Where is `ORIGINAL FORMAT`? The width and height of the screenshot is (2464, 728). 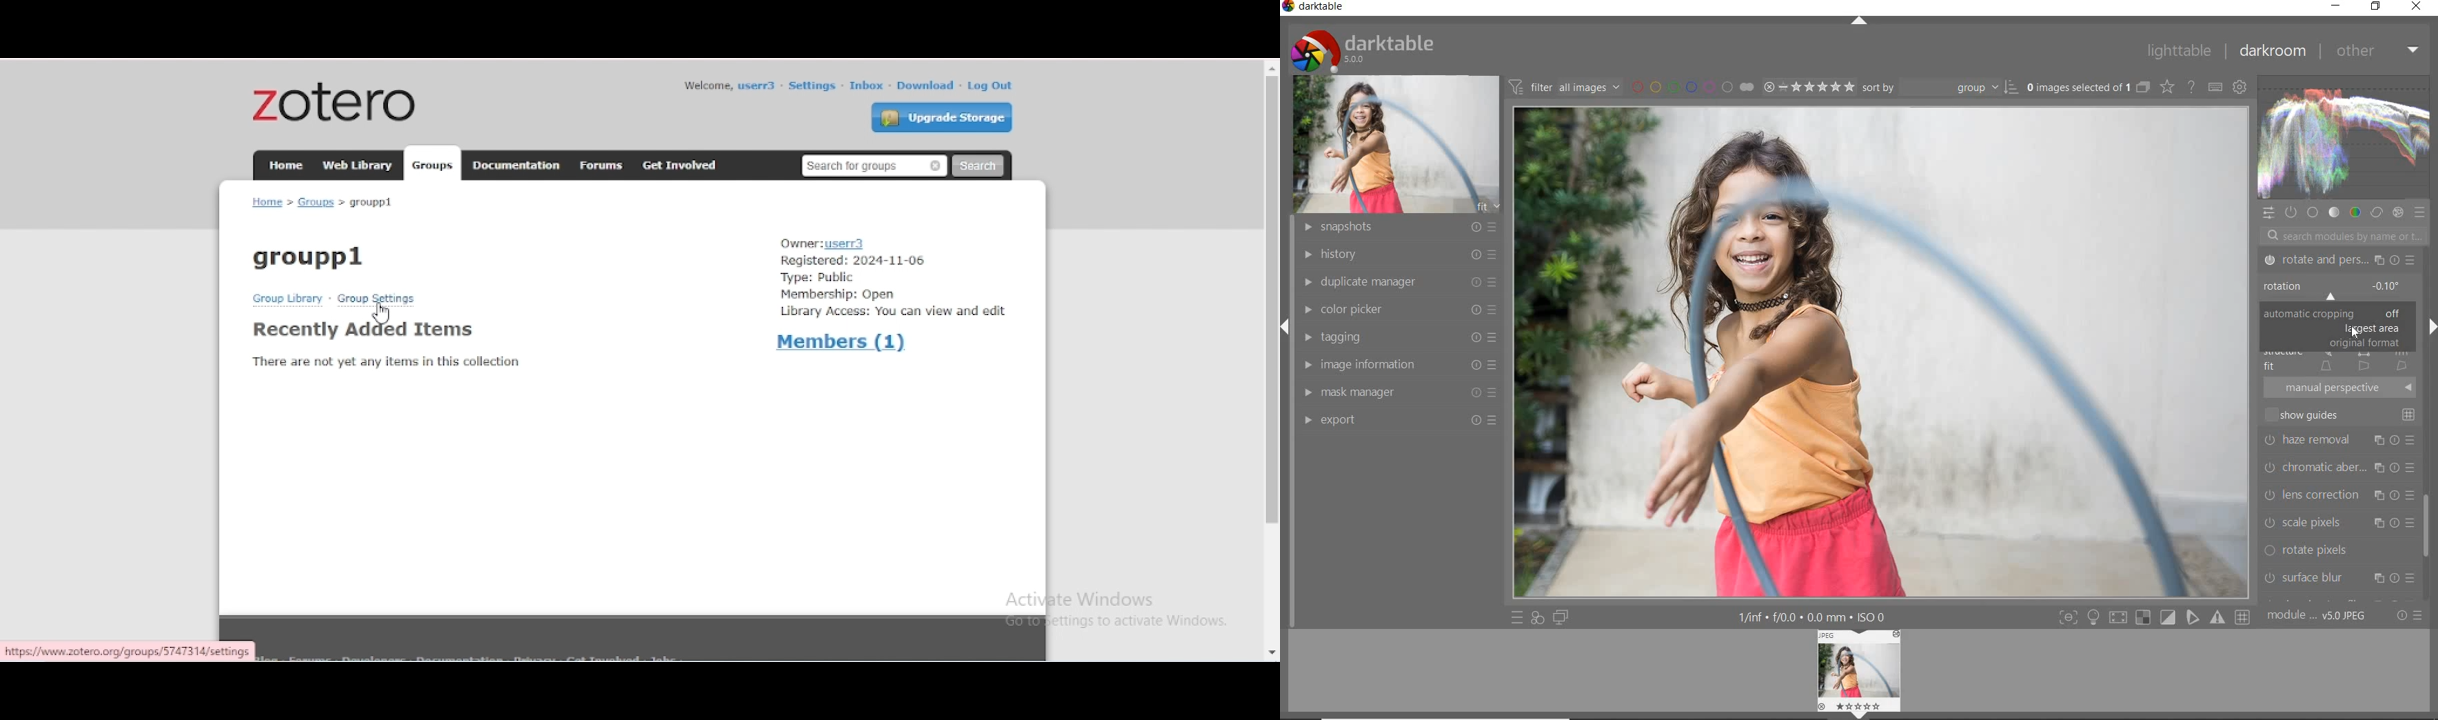
ORIGINAL FORMAT is located at coordinates (2365, 343).